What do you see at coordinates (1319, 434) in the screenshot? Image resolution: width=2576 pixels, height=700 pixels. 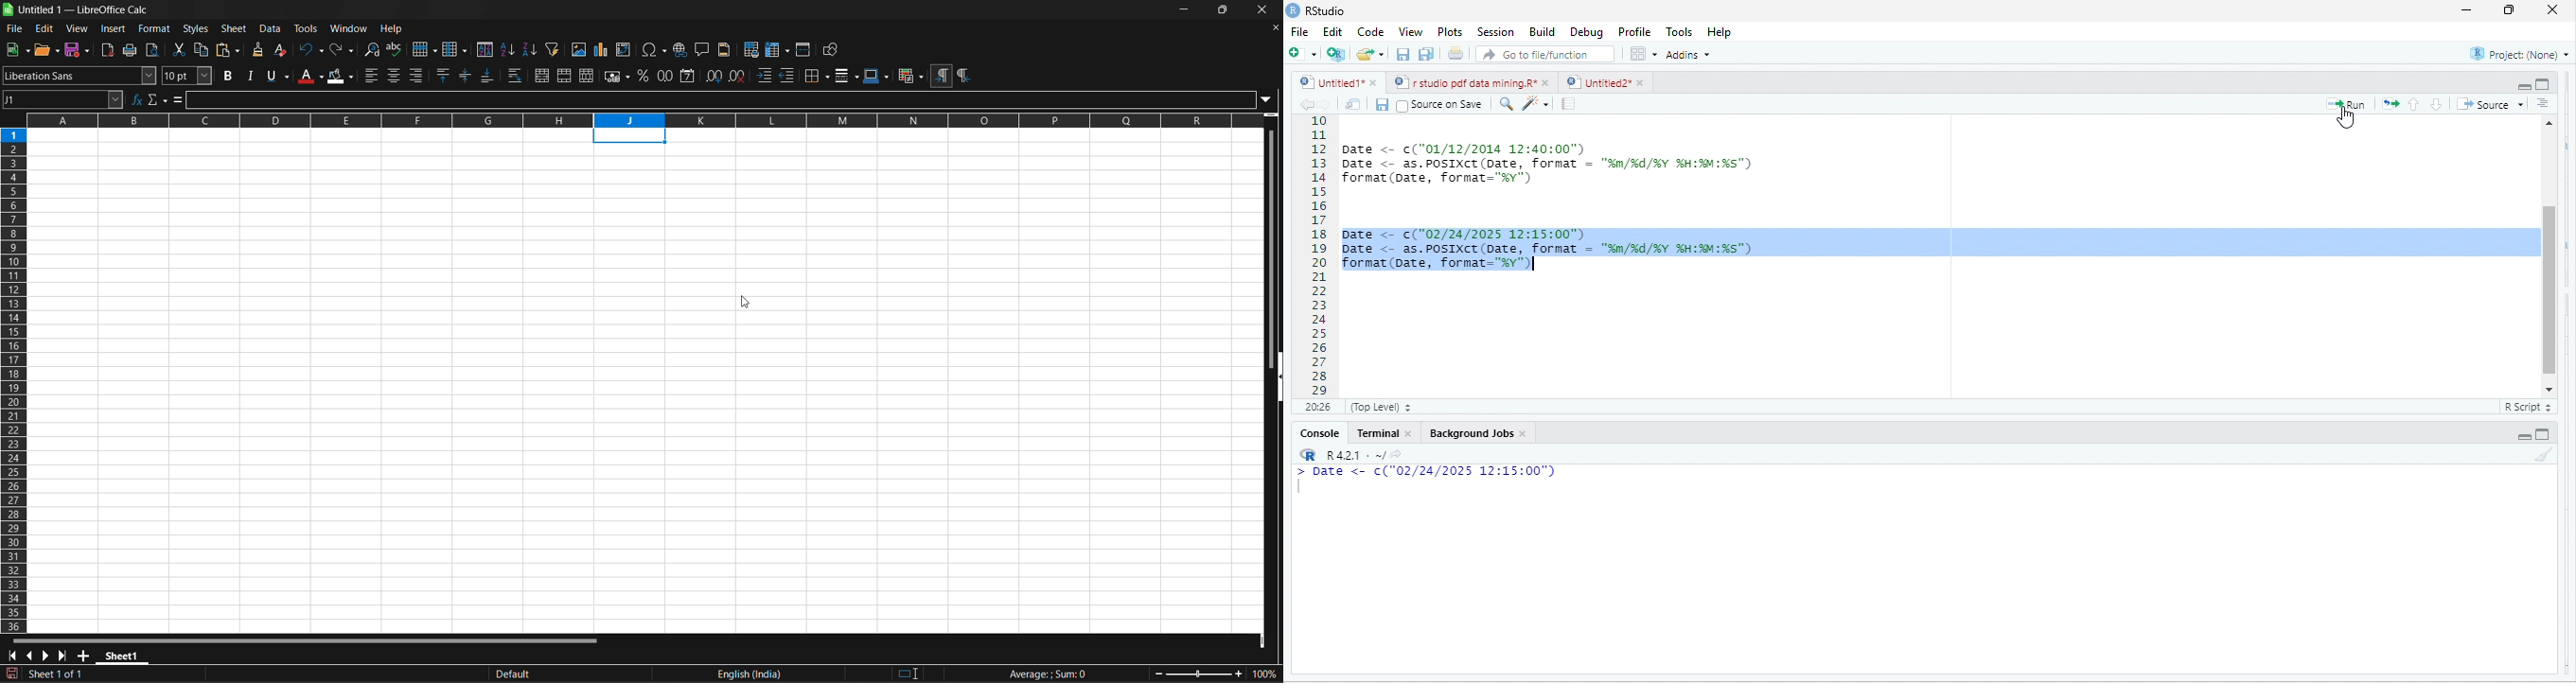 I see `Console` at bounding box center [1319, 434].